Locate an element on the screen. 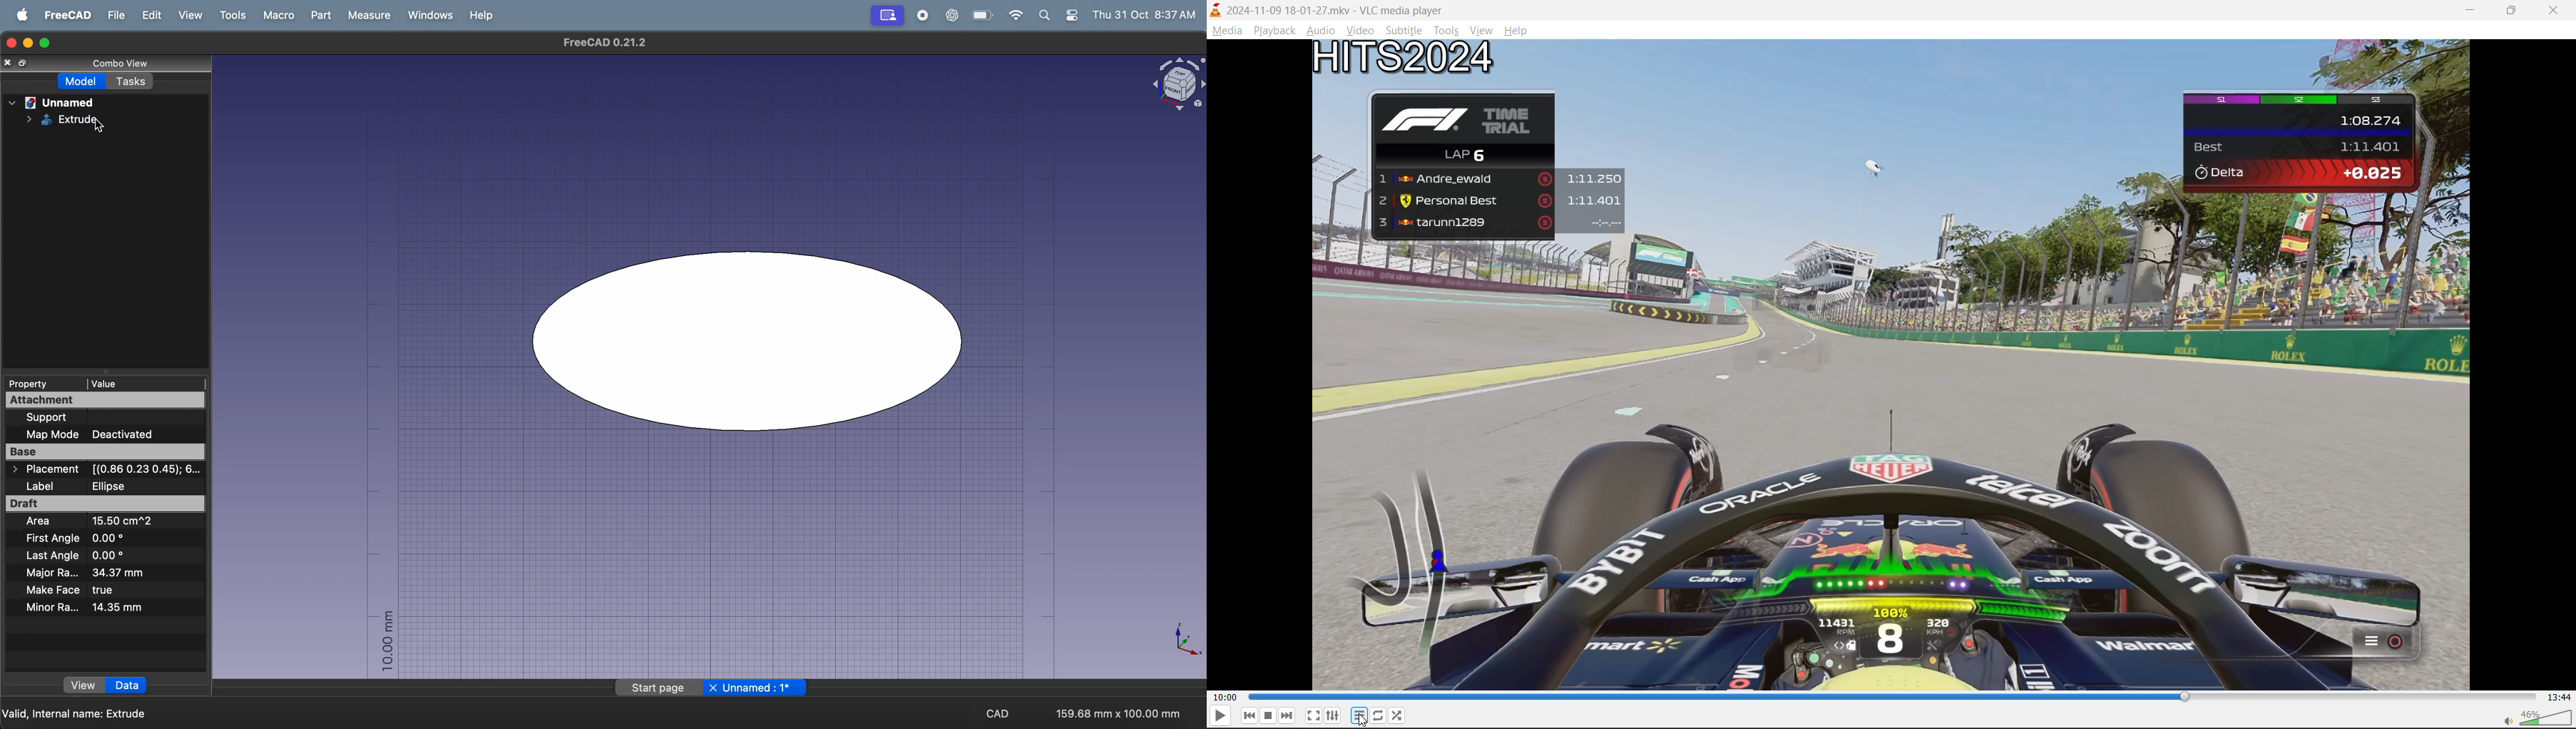 This screenshot has width=2576, height=756. Support is located at coordinates (53, 419).